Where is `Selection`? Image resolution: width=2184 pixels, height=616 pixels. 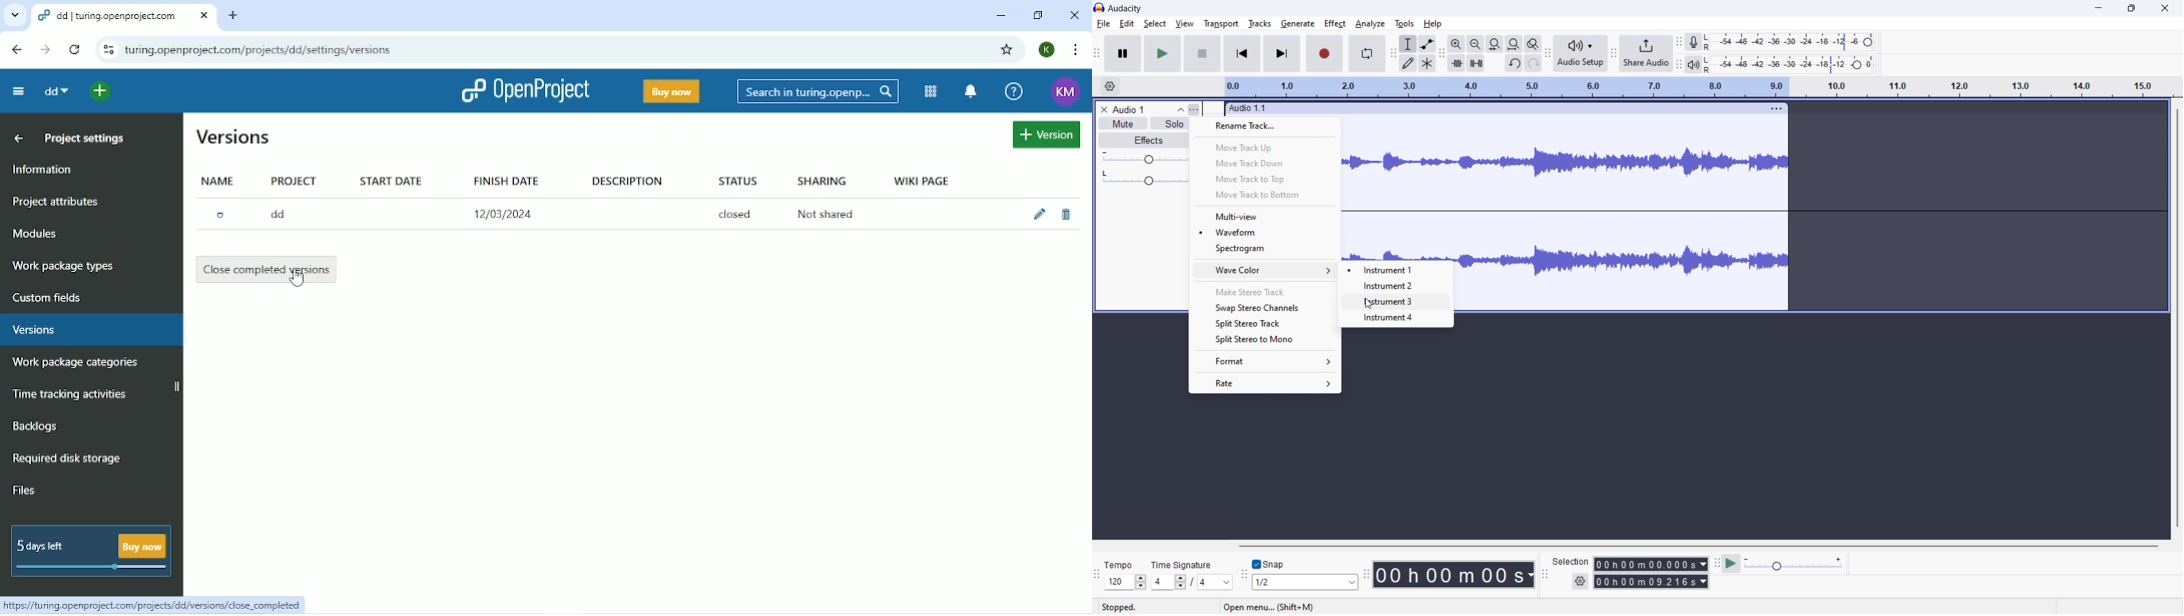
Selection is located at coordinates (1571, 562).